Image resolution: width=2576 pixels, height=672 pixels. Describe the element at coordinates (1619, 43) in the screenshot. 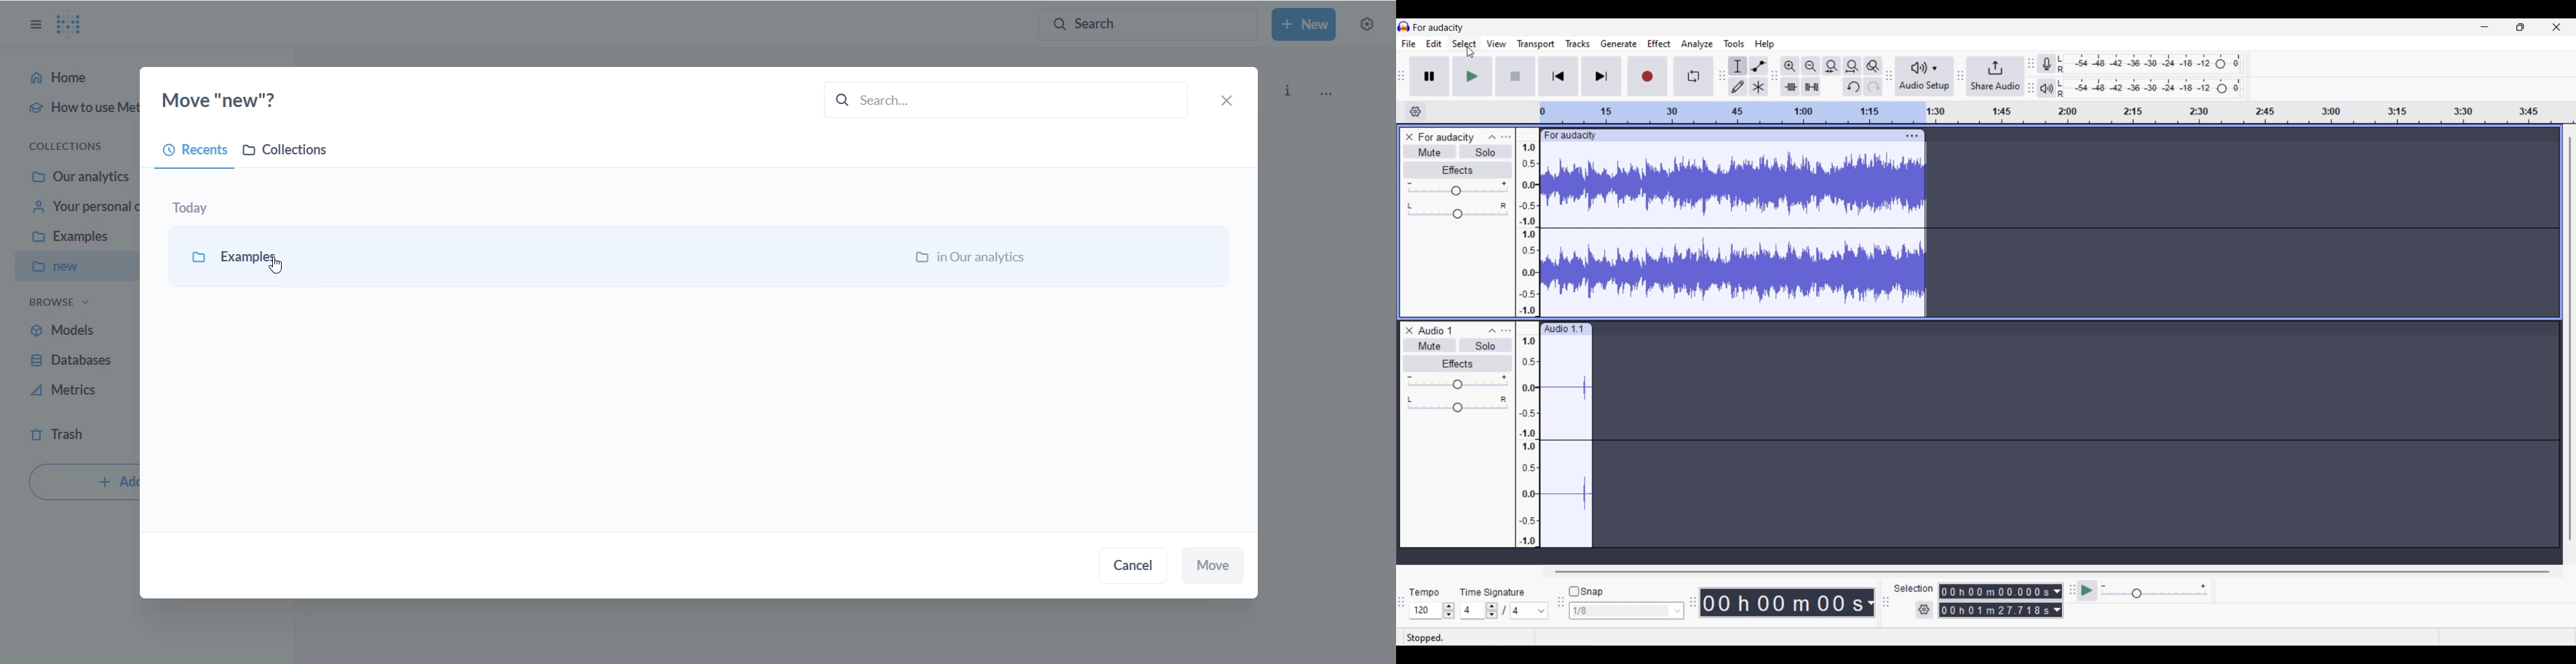

I see `Generate` at that location.